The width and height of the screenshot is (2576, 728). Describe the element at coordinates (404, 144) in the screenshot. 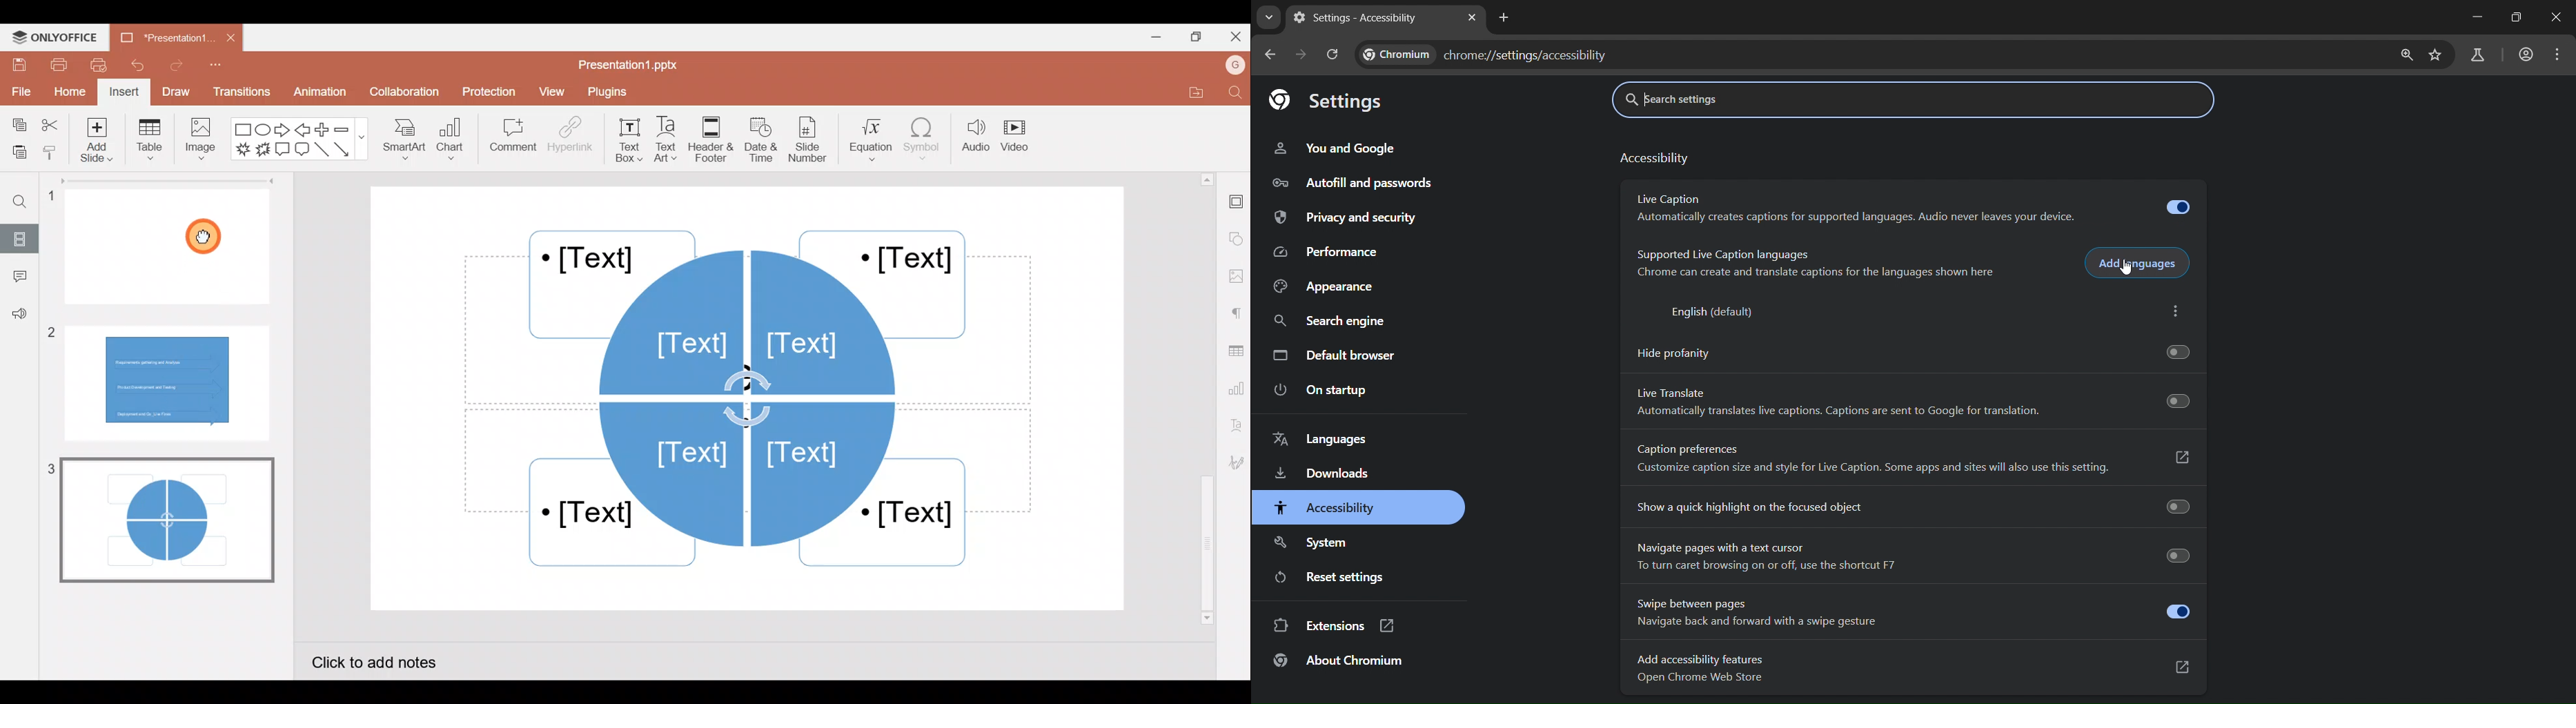

I see `SmartArt` at that location.